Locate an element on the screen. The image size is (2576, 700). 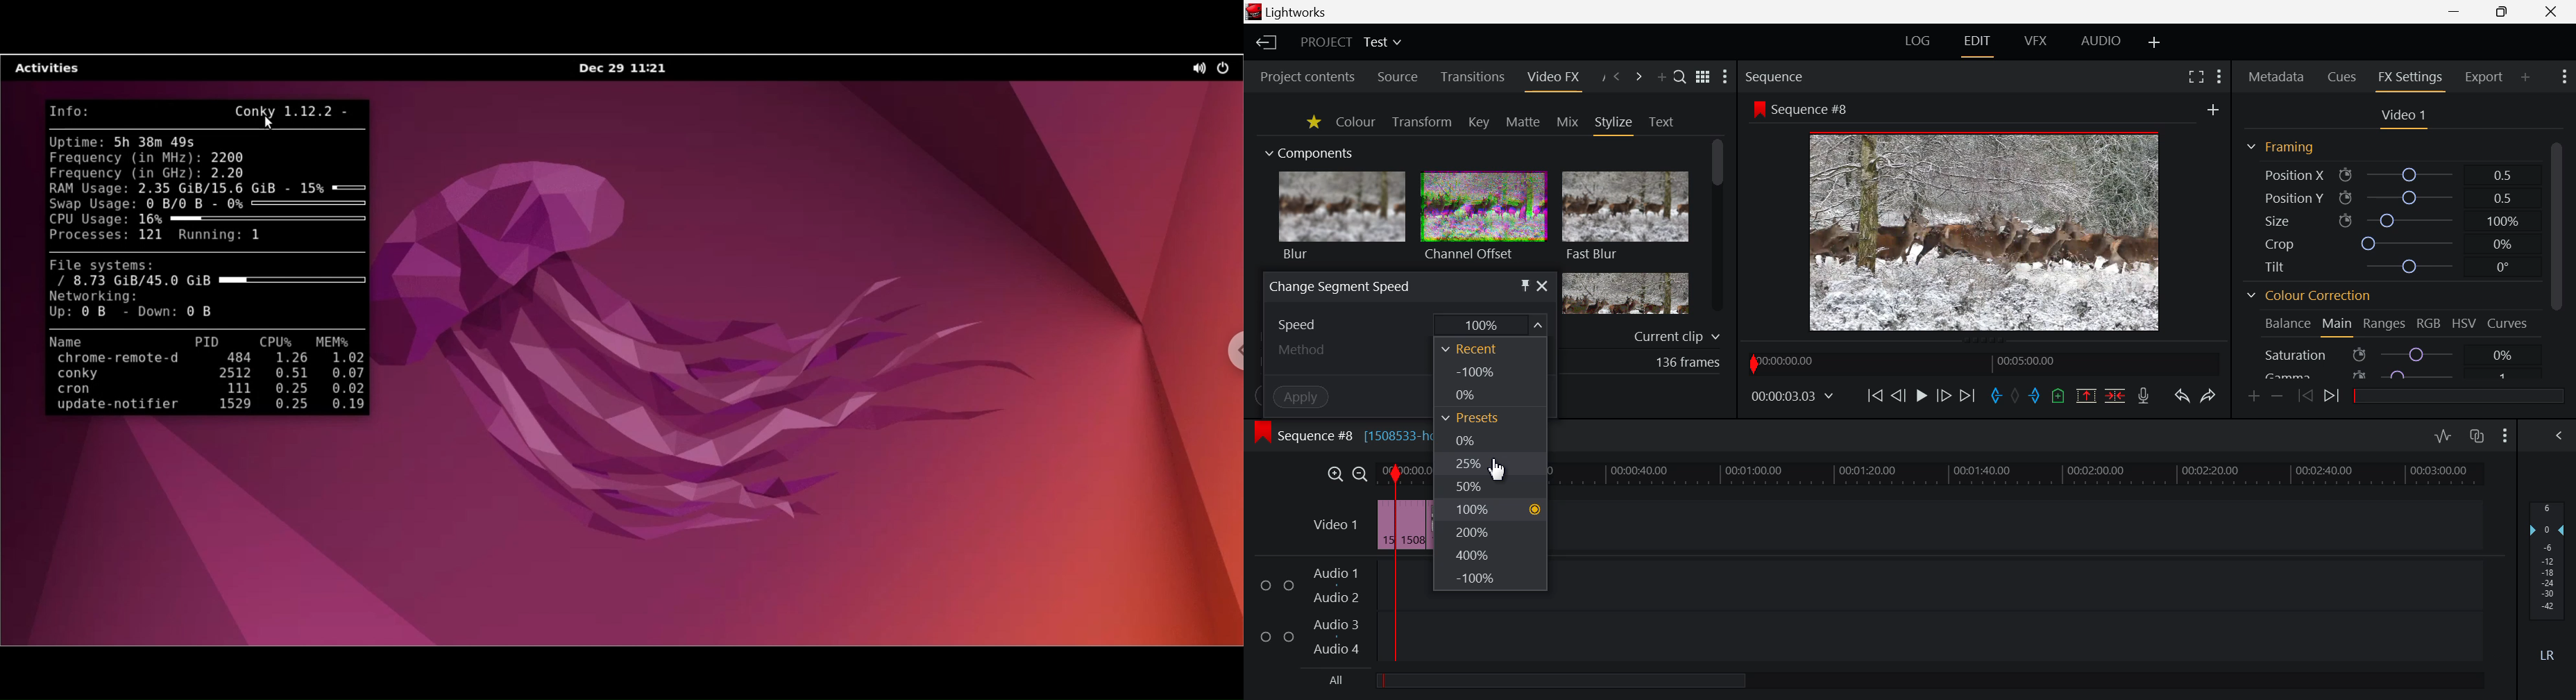
Back to Homepage is located at coordinates (1266, 43).